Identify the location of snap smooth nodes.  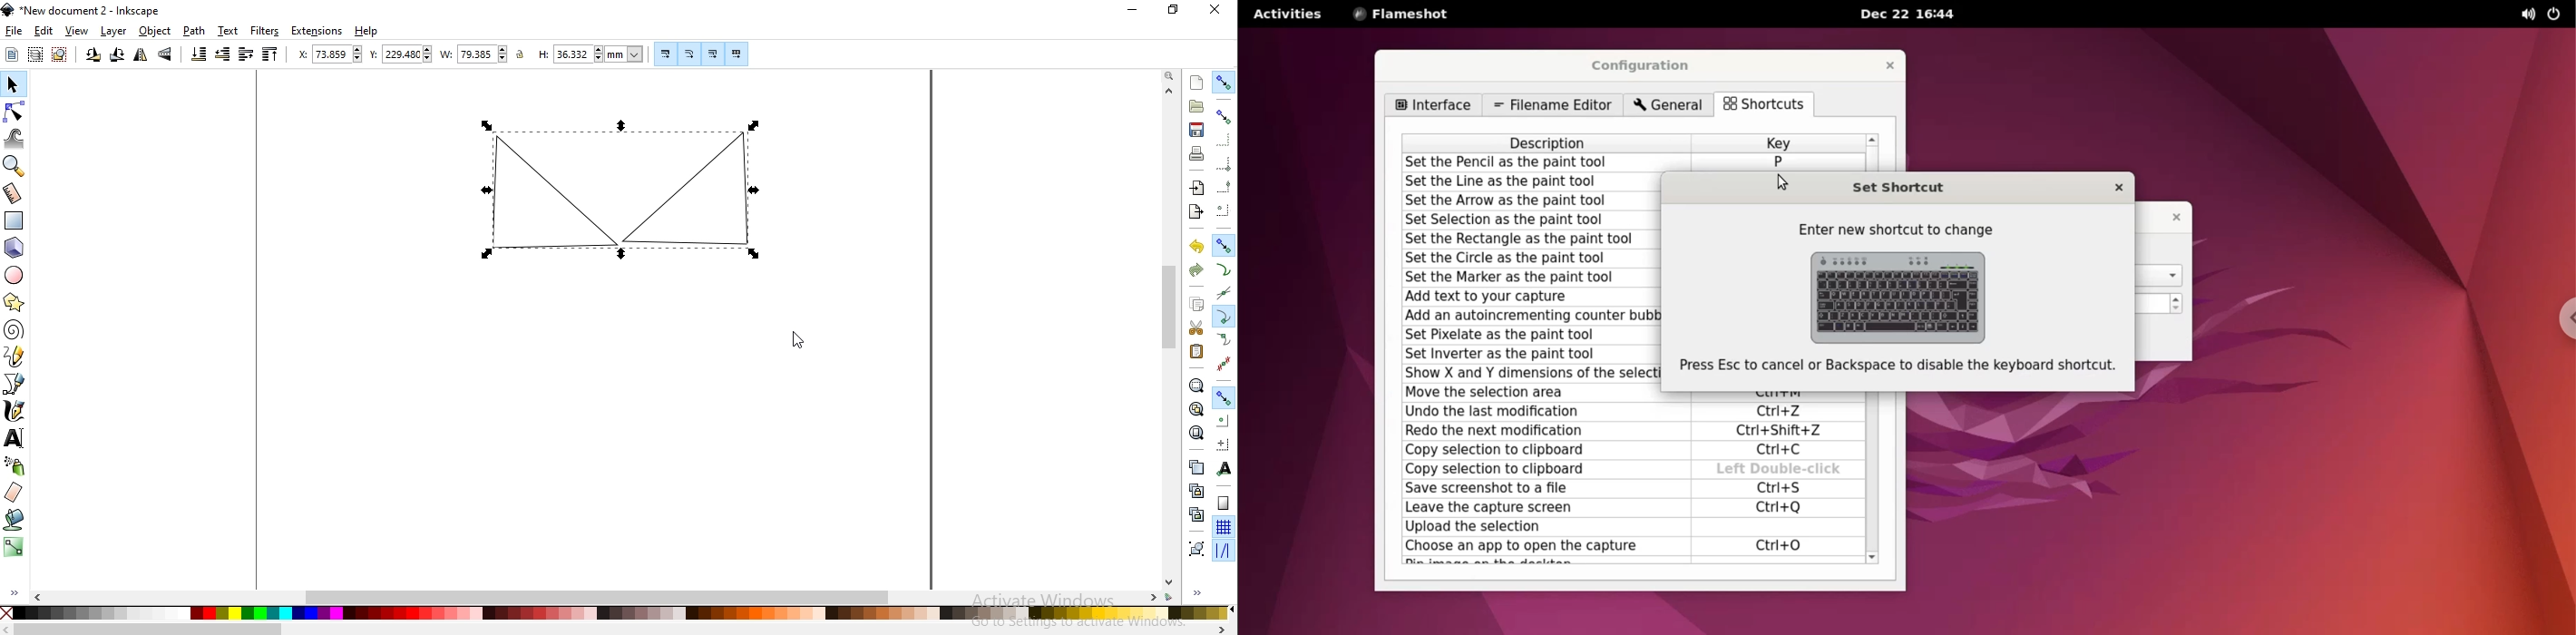
(1225, 338).